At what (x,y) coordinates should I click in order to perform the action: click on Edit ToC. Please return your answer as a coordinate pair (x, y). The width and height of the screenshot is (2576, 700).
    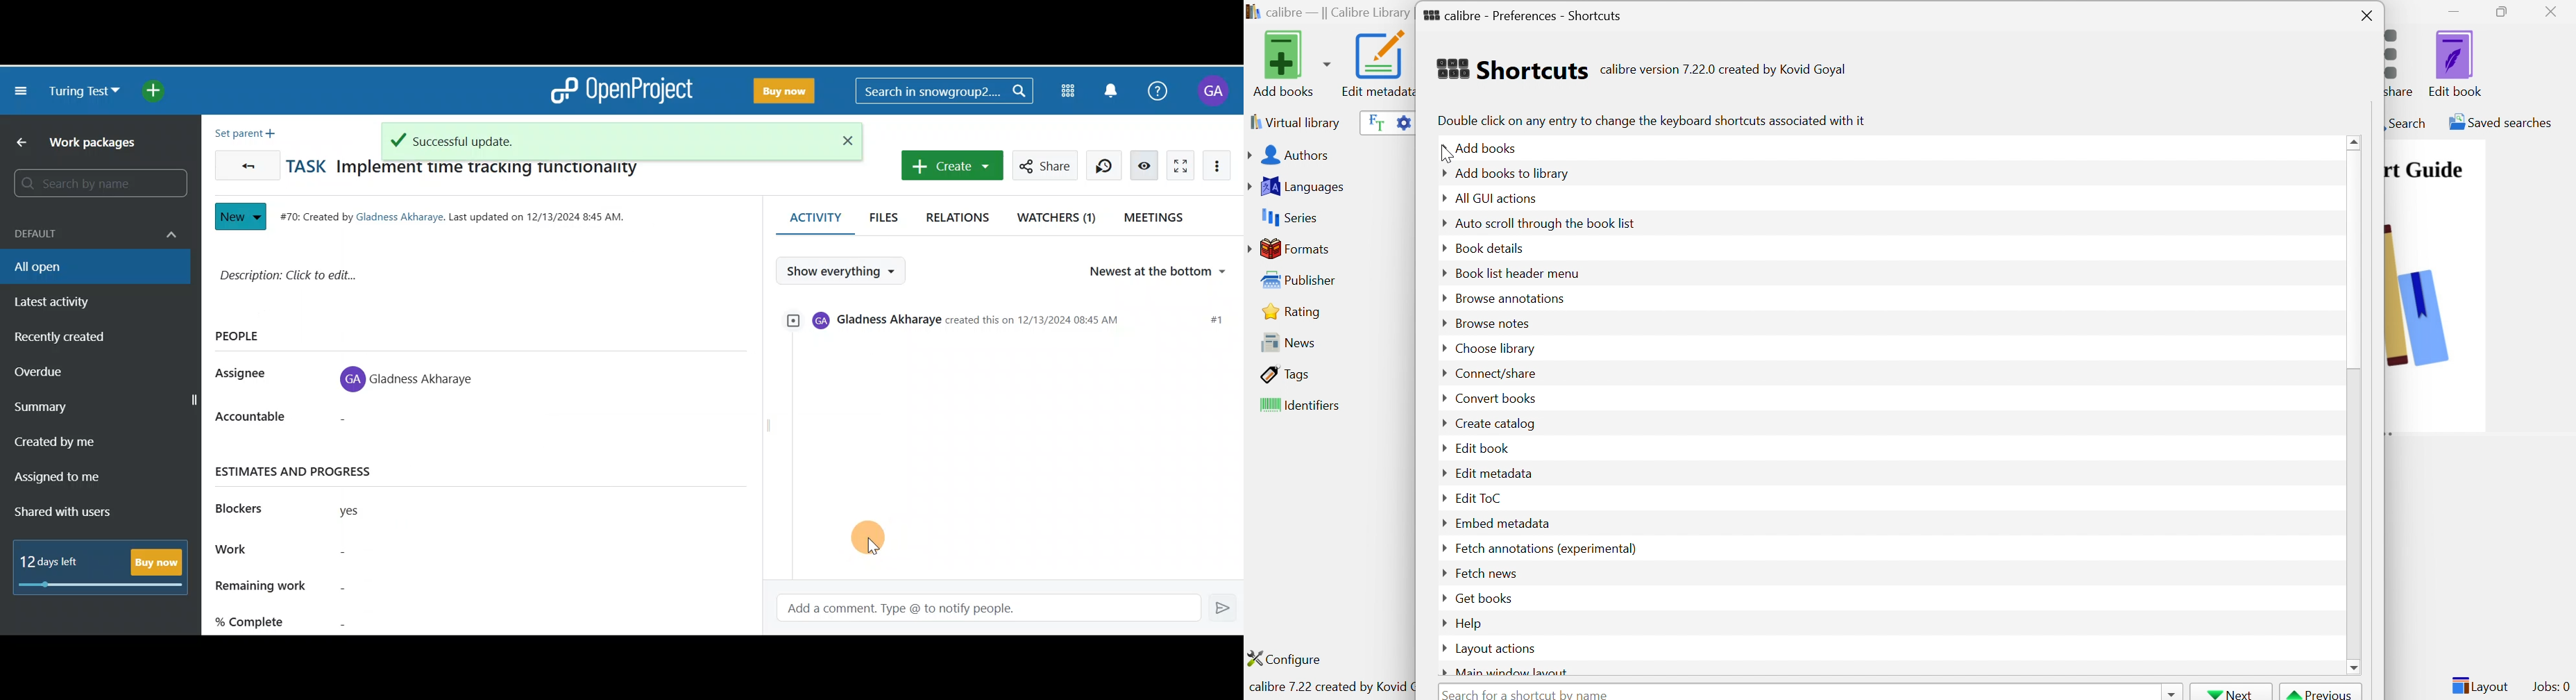
    Looking at the image, I should click on (1480, 497).